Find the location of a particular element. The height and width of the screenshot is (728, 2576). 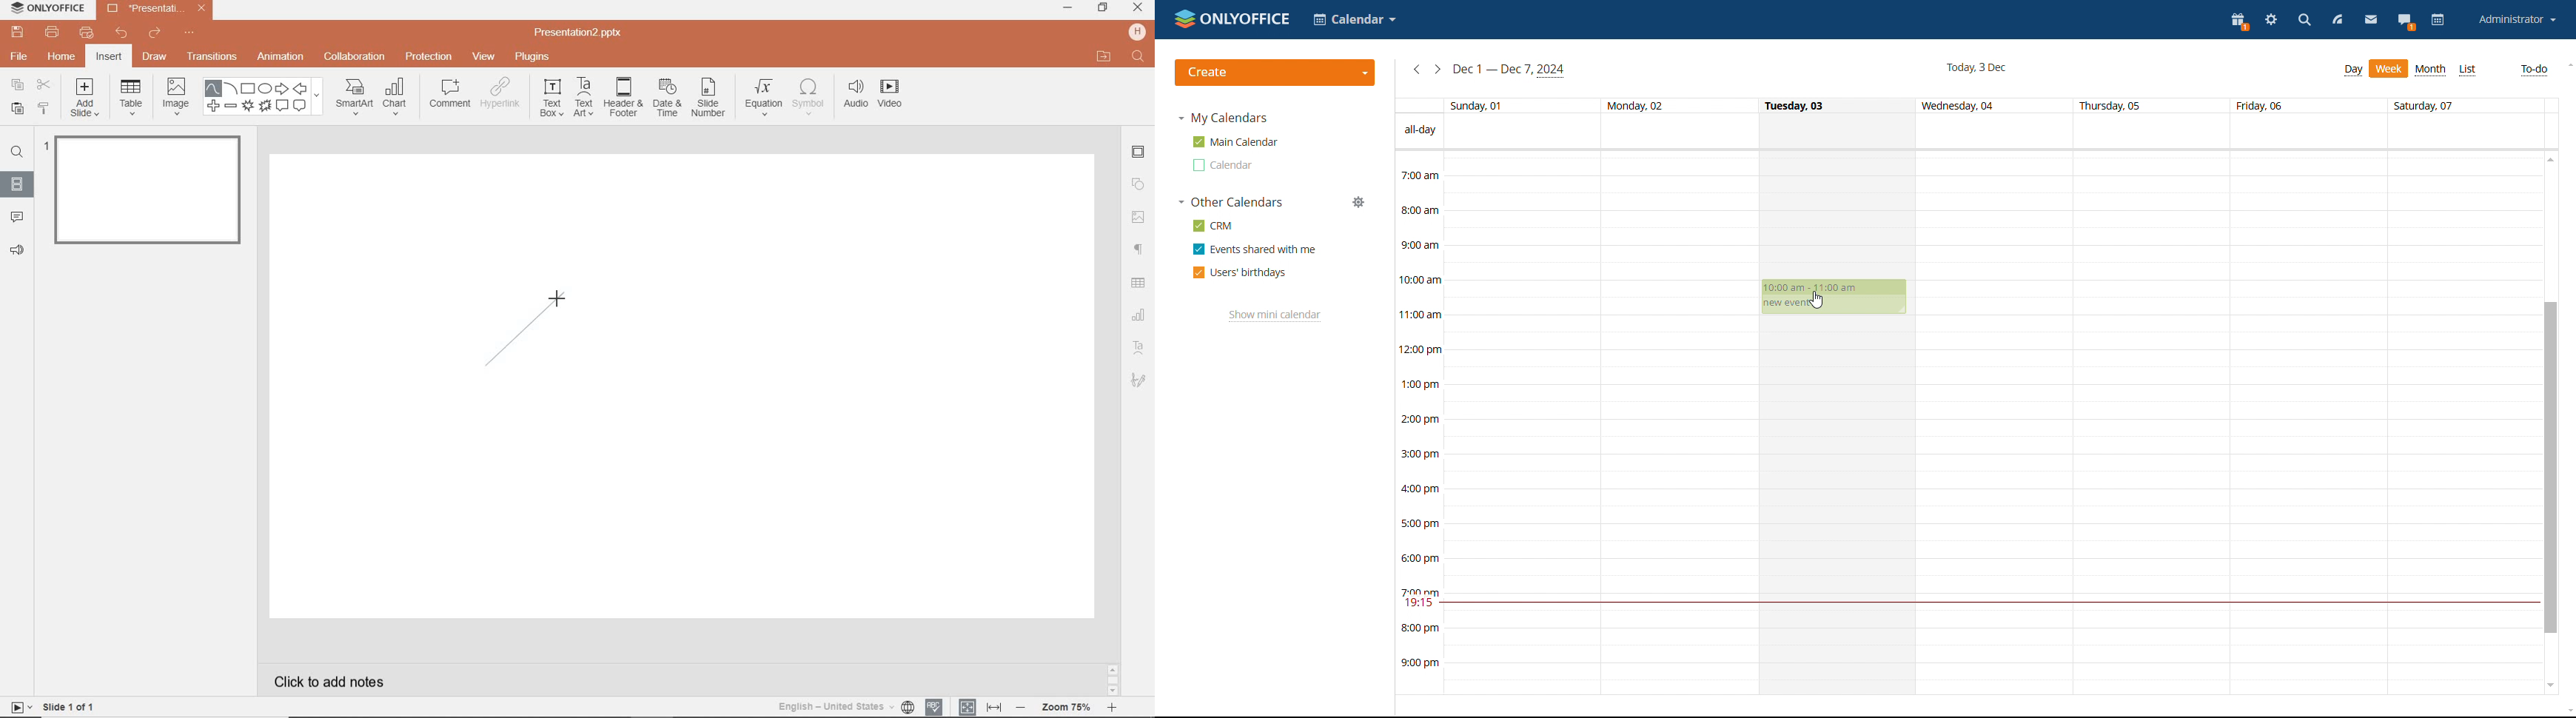

scroll  up is located at coordinates (2552, 158).